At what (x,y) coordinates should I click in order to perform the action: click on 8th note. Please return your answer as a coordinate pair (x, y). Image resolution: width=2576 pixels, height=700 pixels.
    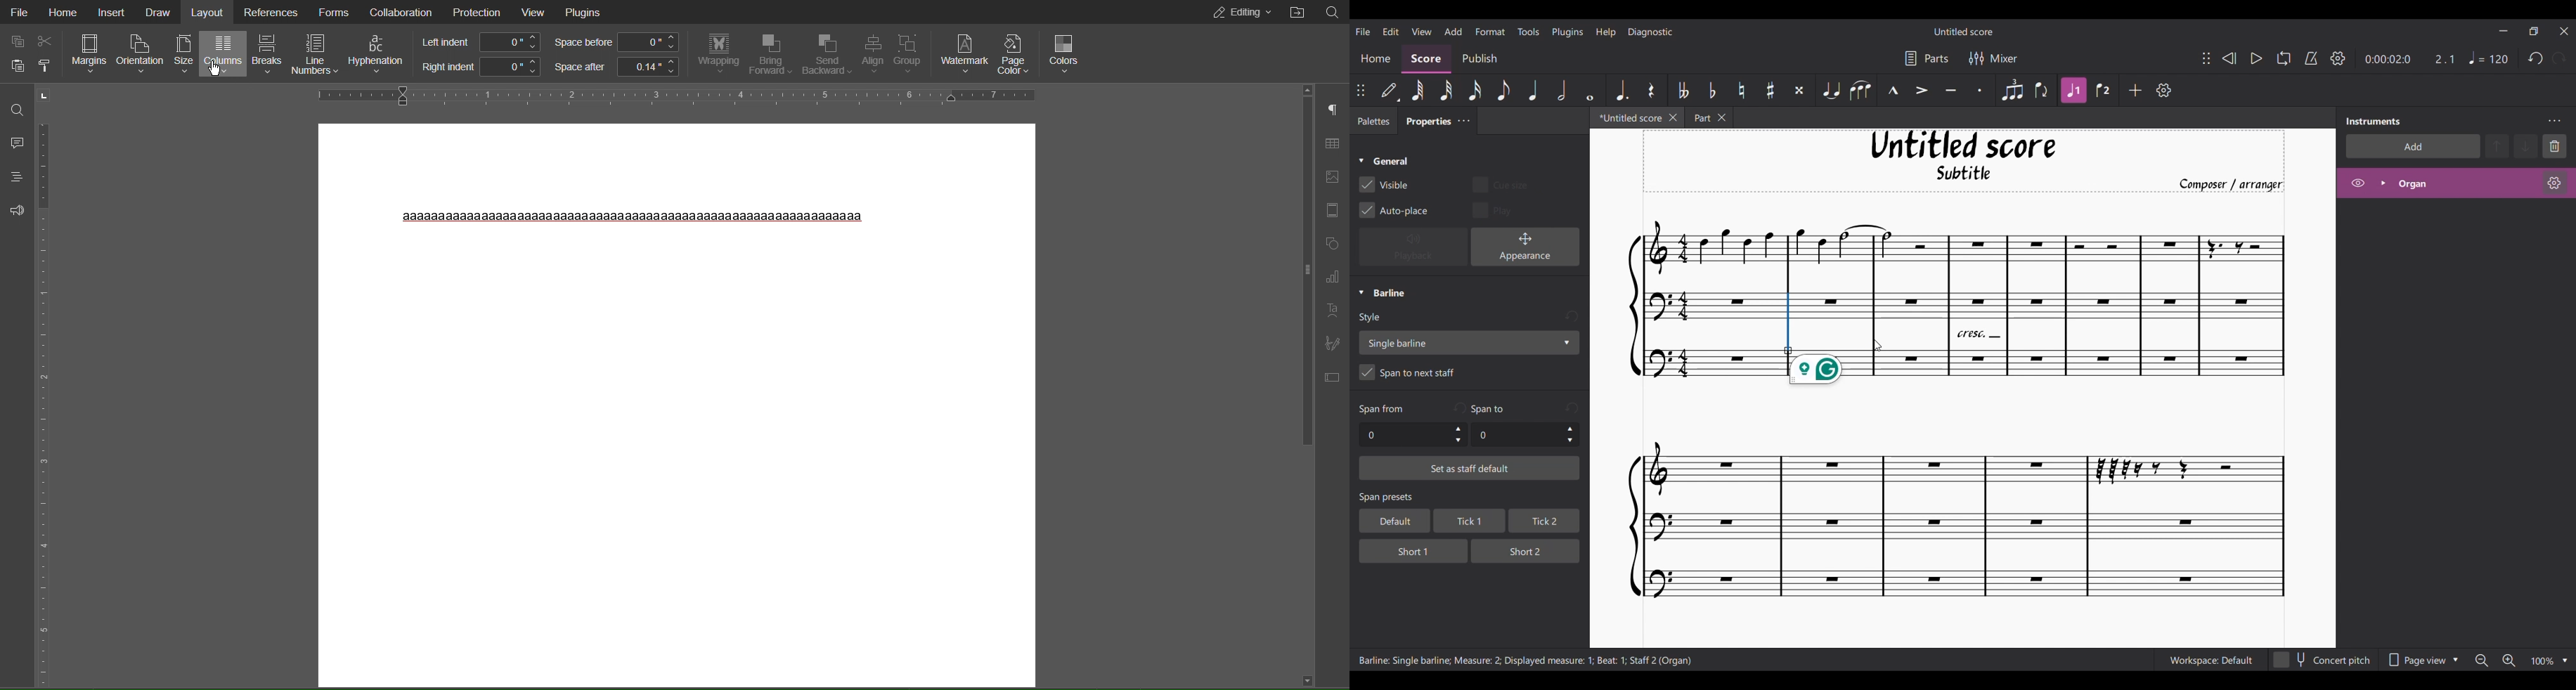
    Looking at the image, I should click on (1502, 91).